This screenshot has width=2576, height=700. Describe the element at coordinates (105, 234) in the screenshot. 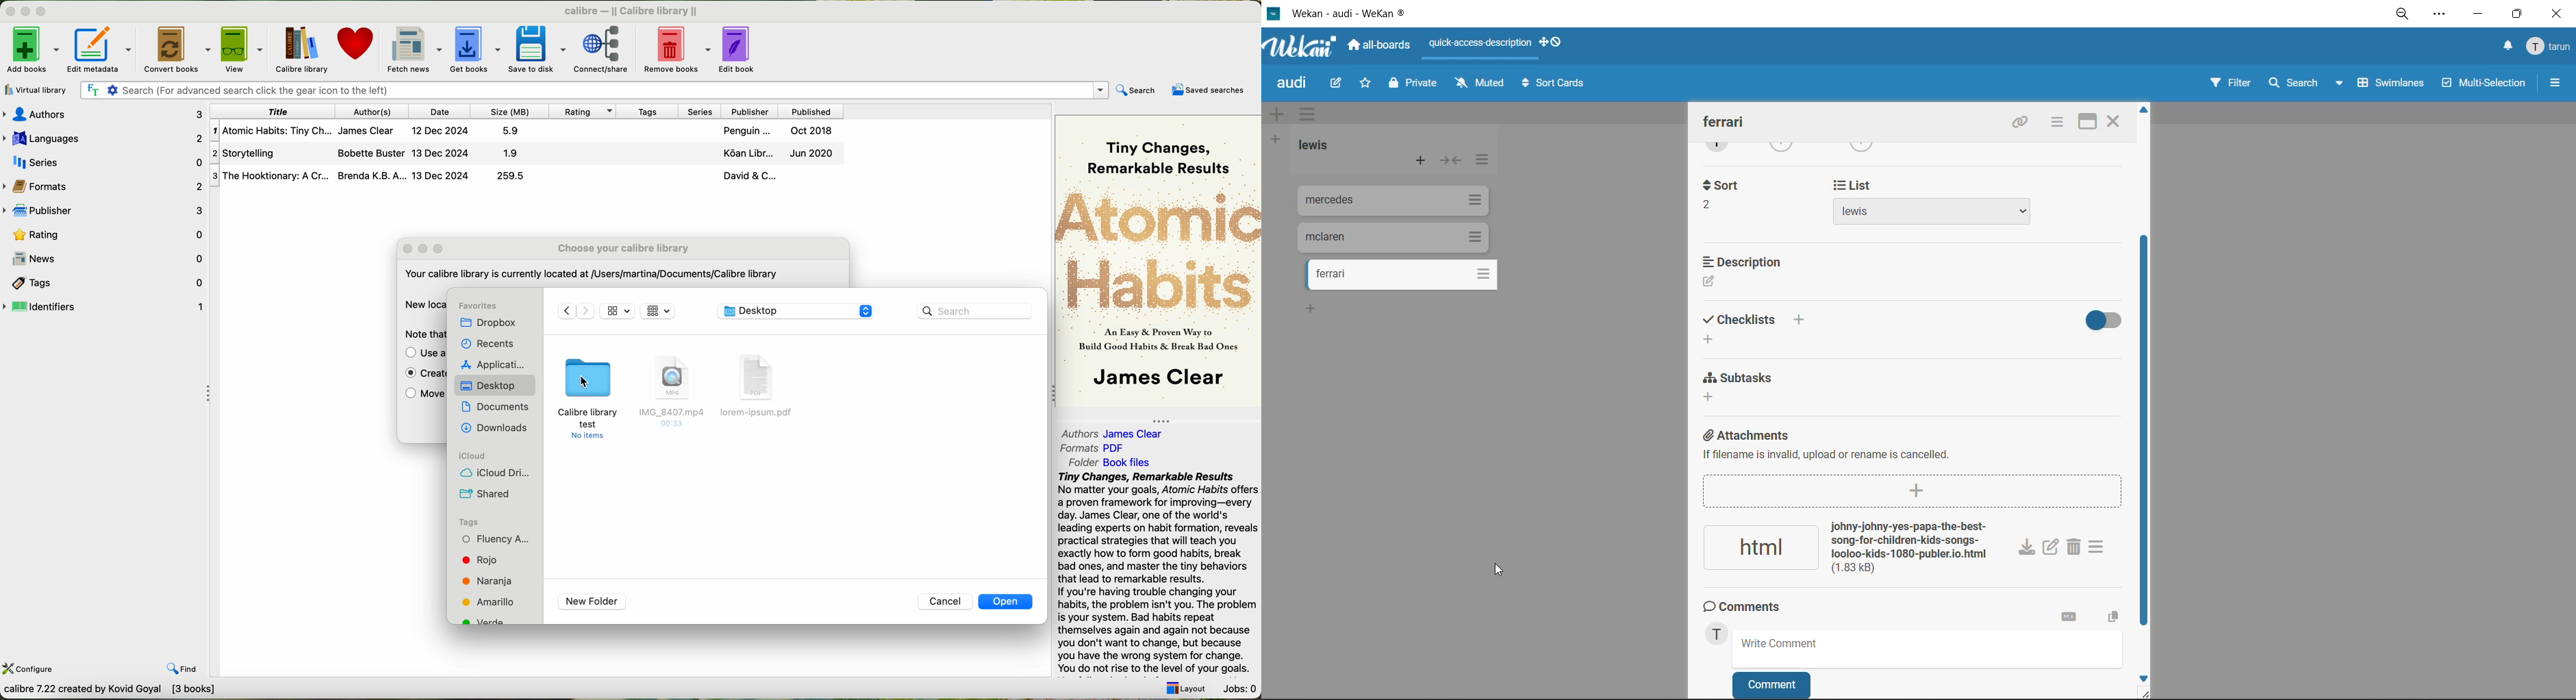

I see `rating` at that location.